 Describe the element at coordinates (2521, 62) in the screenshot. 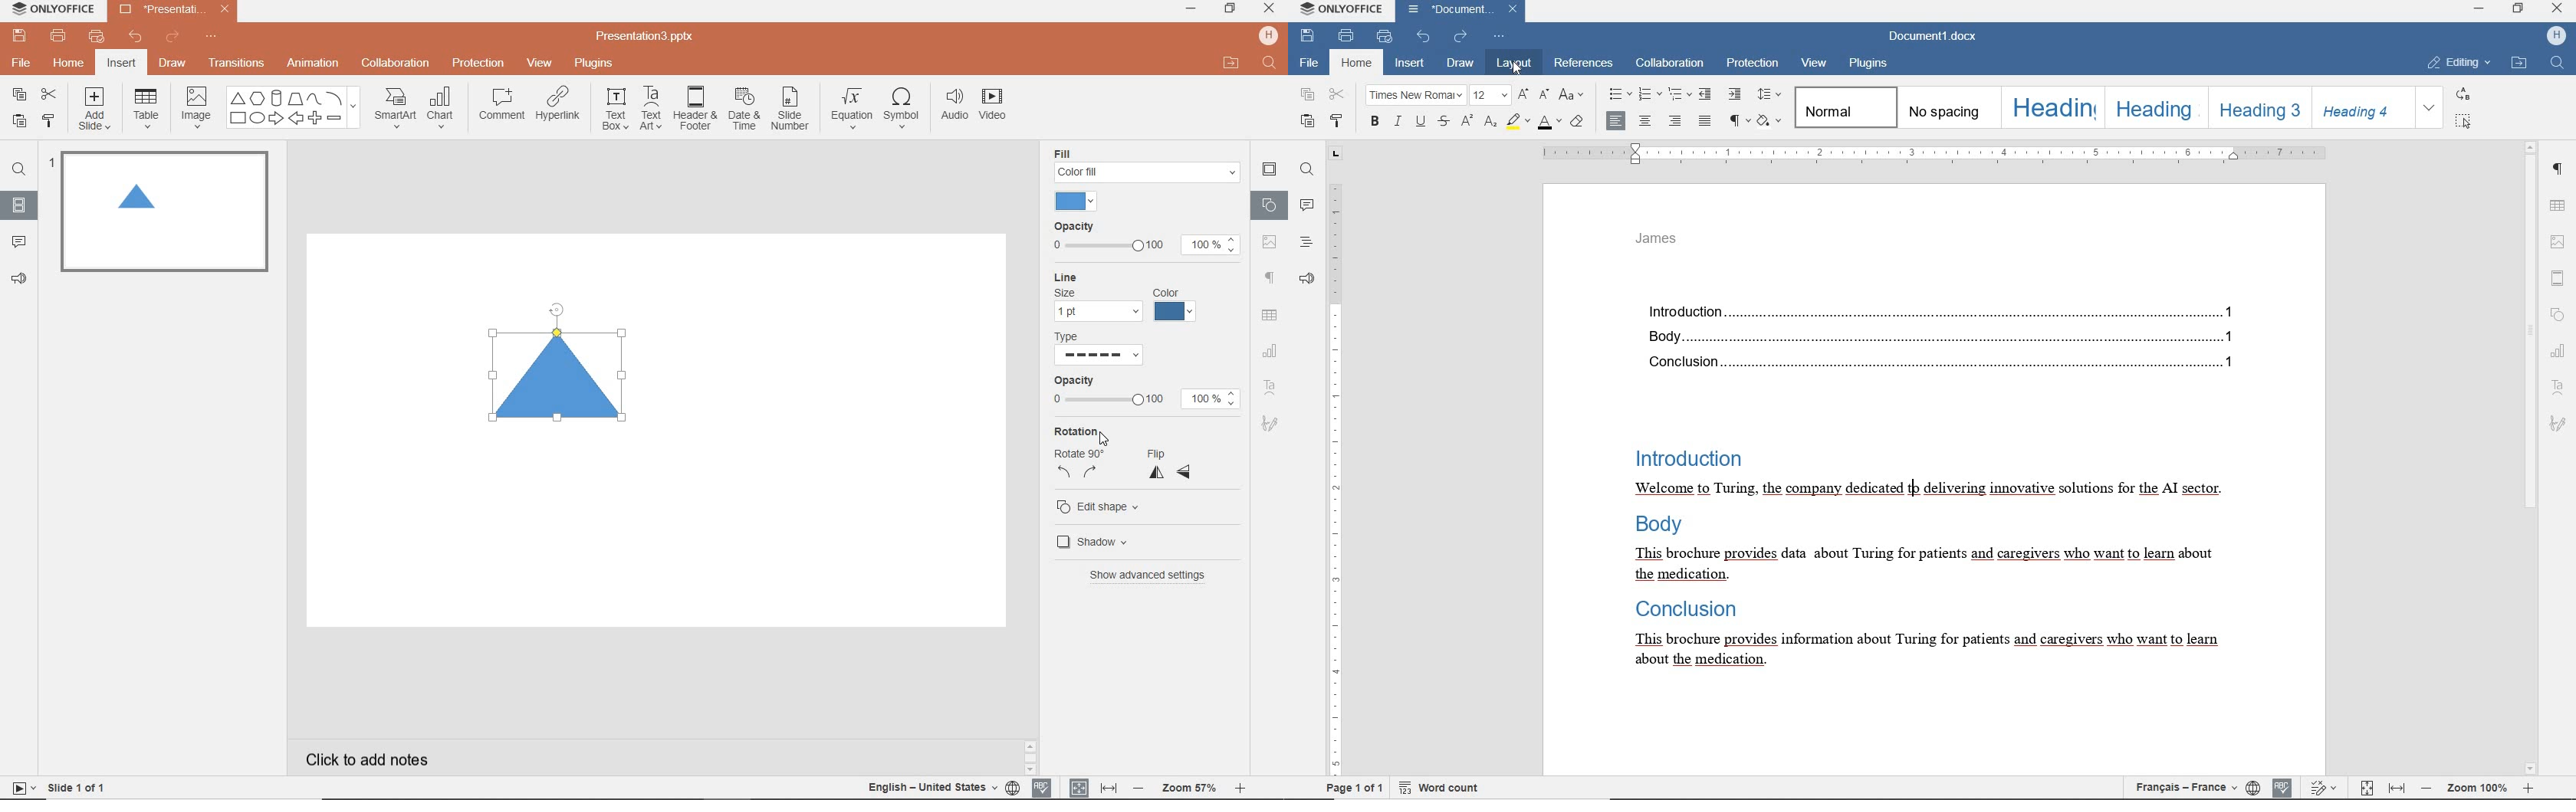

I see `OPEN FILE LOCATION` at that location.